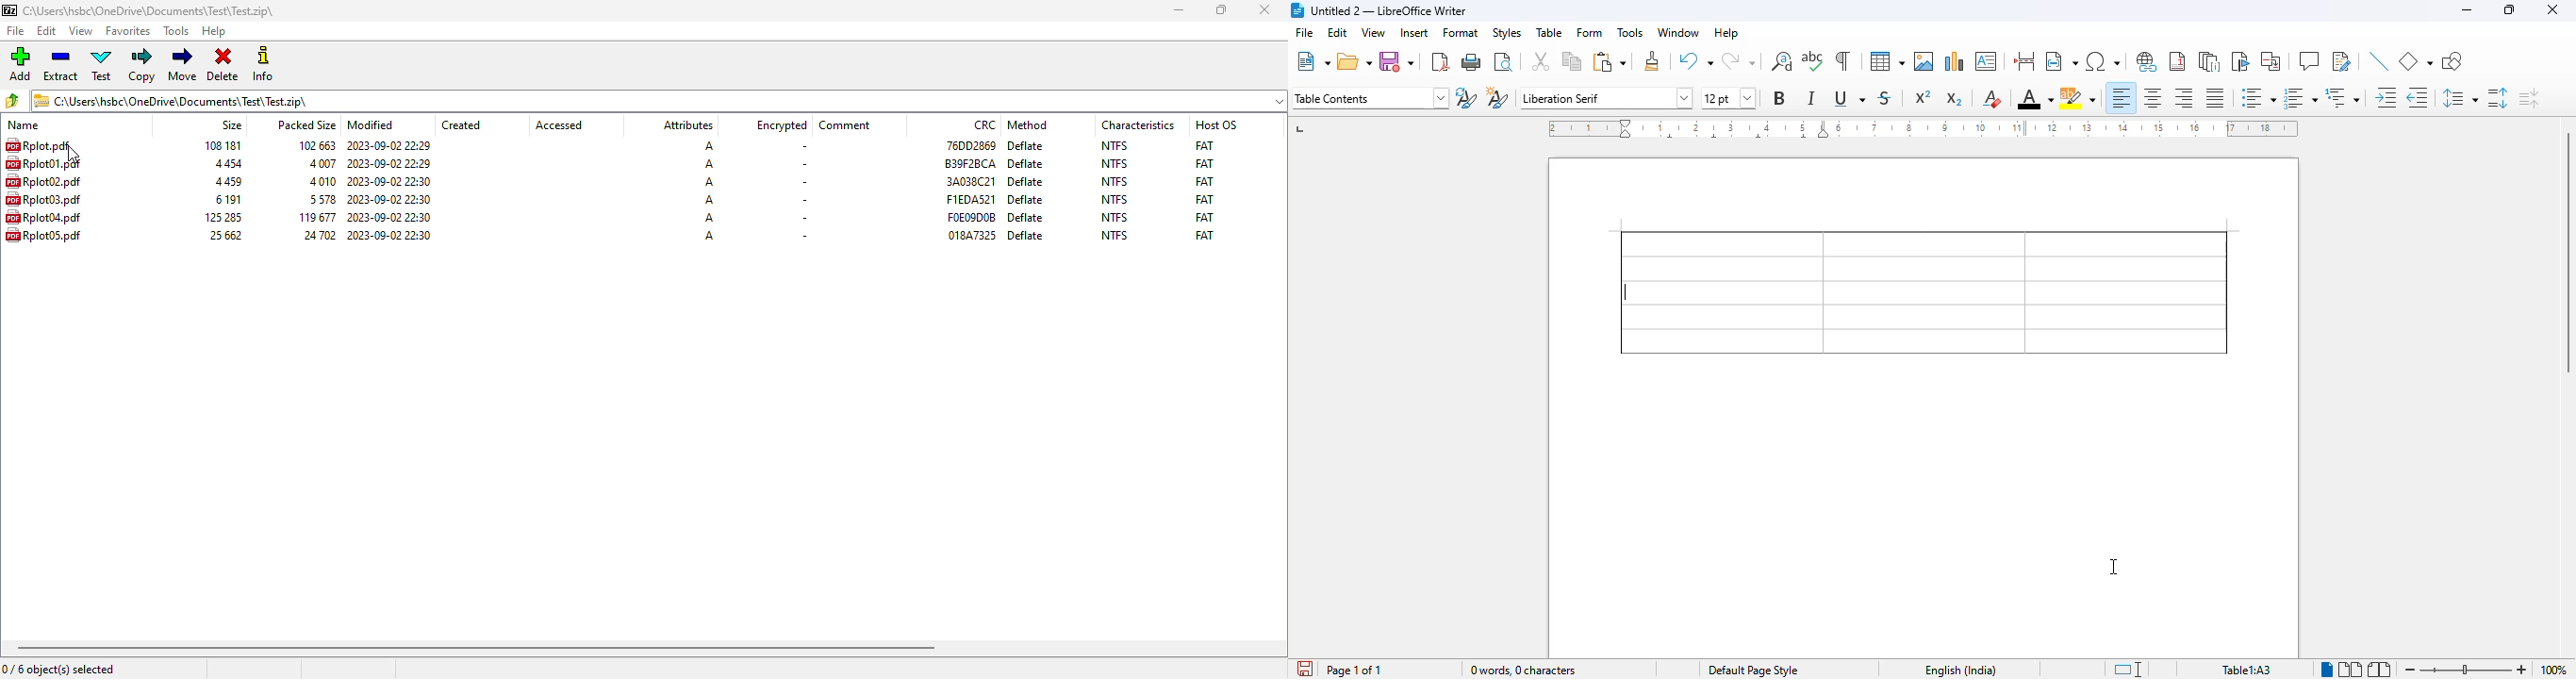 The width and height of the screenshot is (2576, 700). What do you see at coordinates (1397, 9) in the screenshot?
I see `Untitled 2 — LibreOffice Writer` at bounding box center [1397, 9].